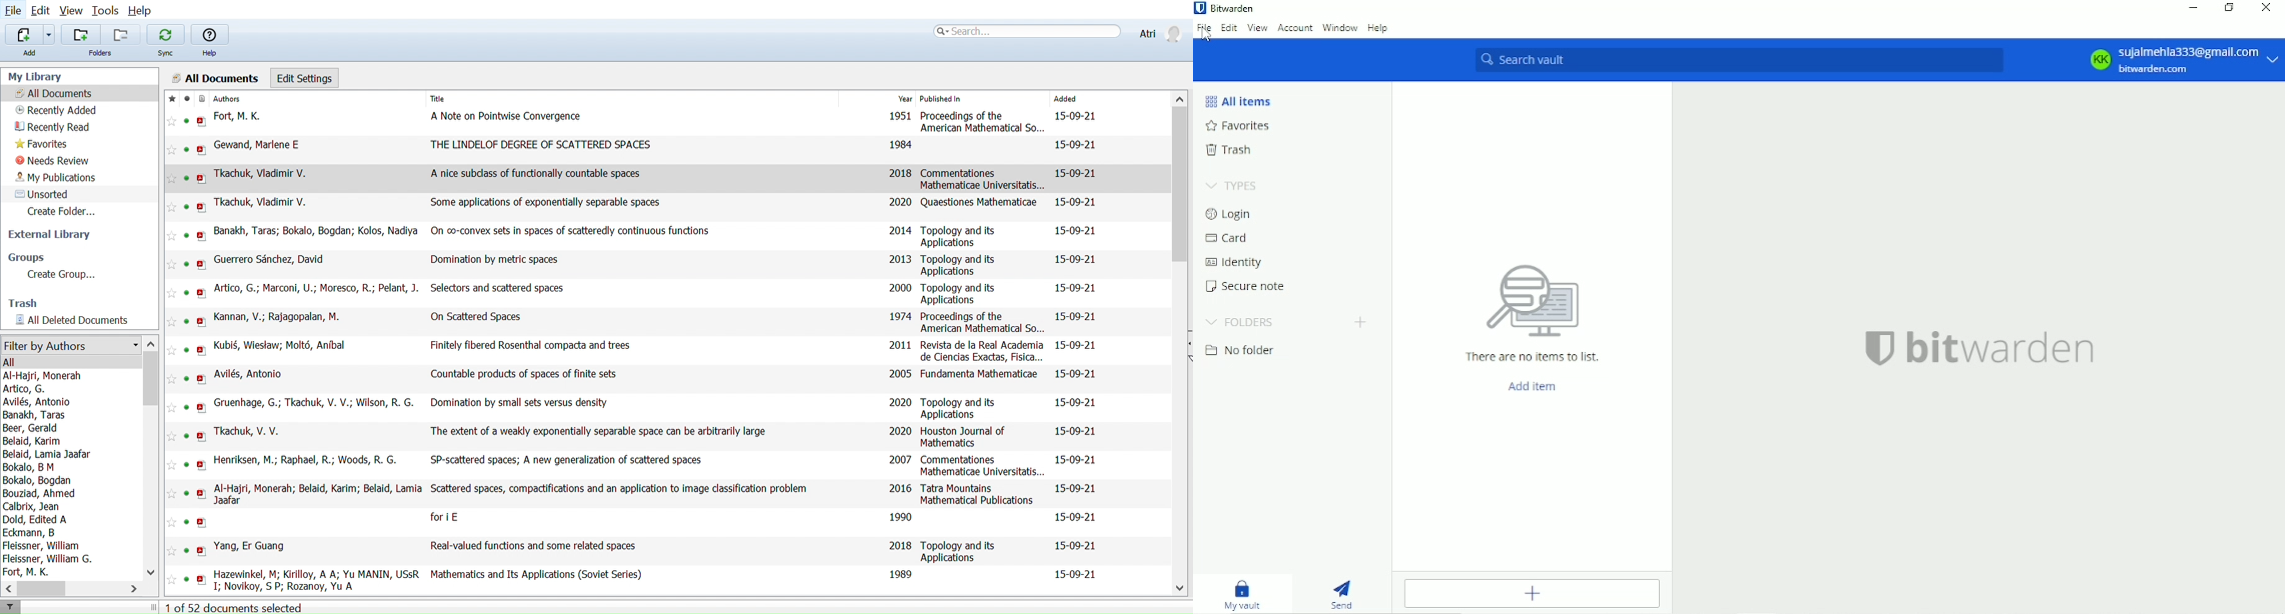 The height and width of the screenshot is (616, 2296). Describe the element at coordinates (1075, 344) in the screenshot. I see `15-09-21` at that location.